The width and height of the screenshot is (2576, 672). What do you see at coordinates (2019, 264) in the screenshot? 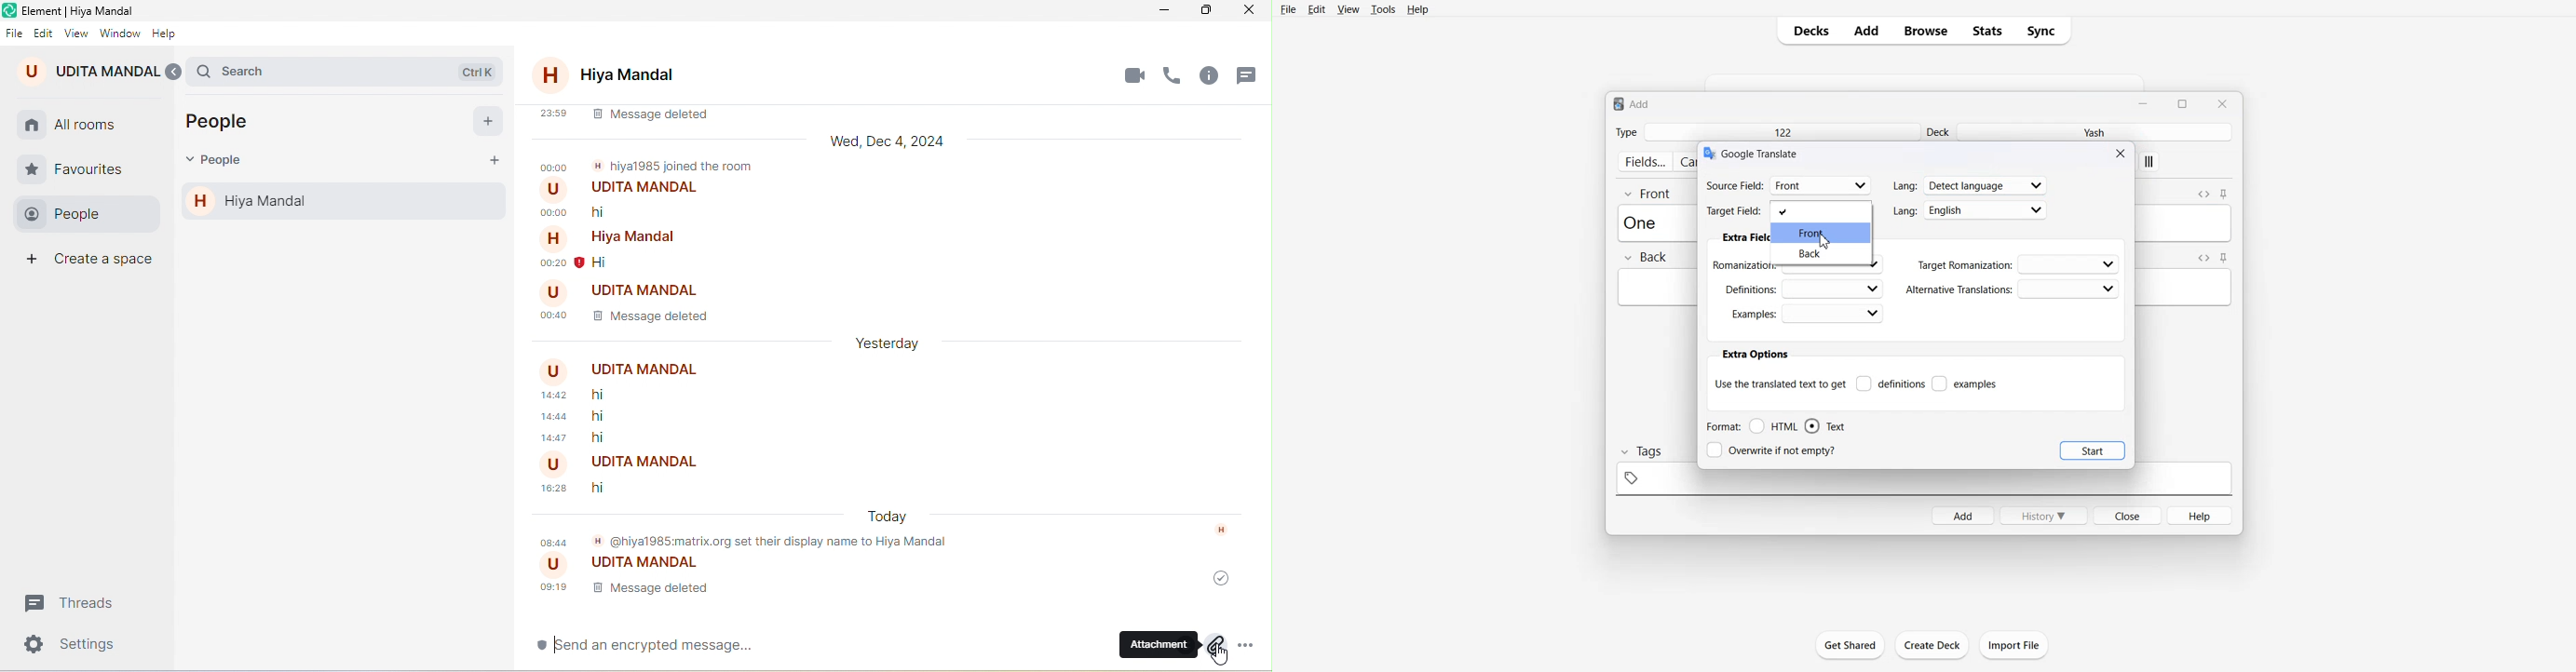
I see `Target Romanization` at bounding box center [2019, 264].